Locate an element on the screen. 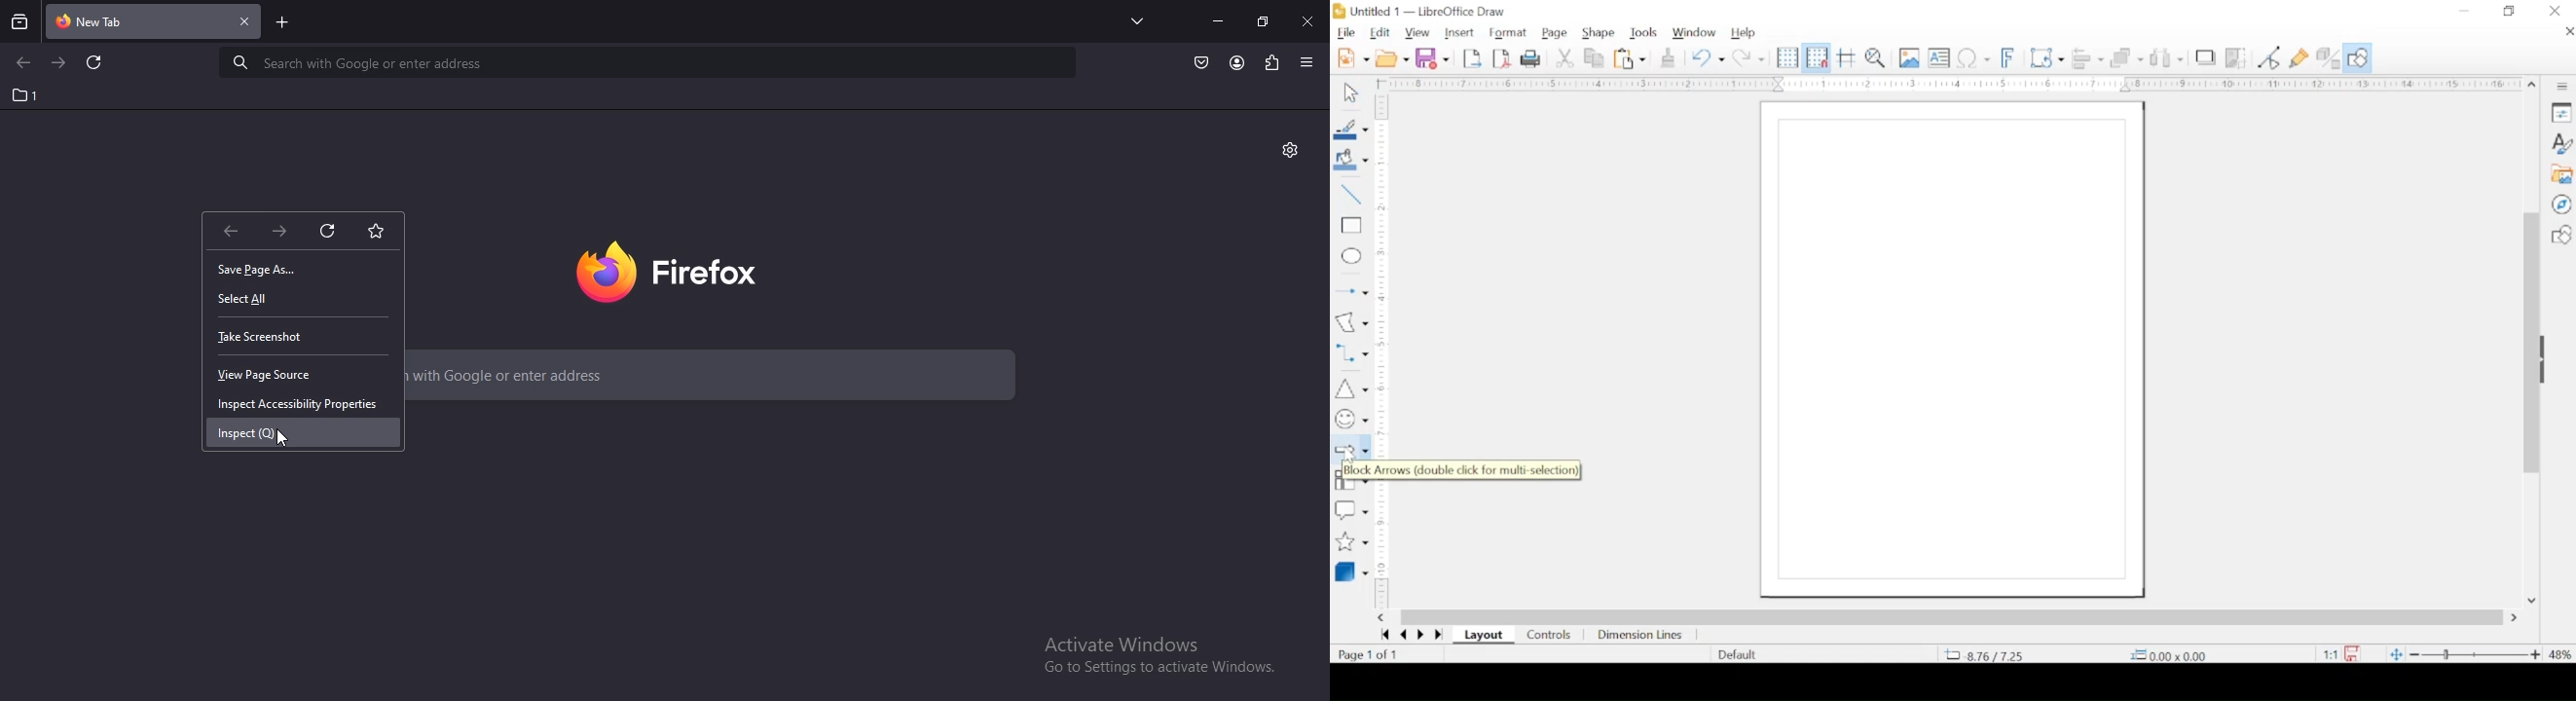  click to go to next page is located at coordinates (59, 61).